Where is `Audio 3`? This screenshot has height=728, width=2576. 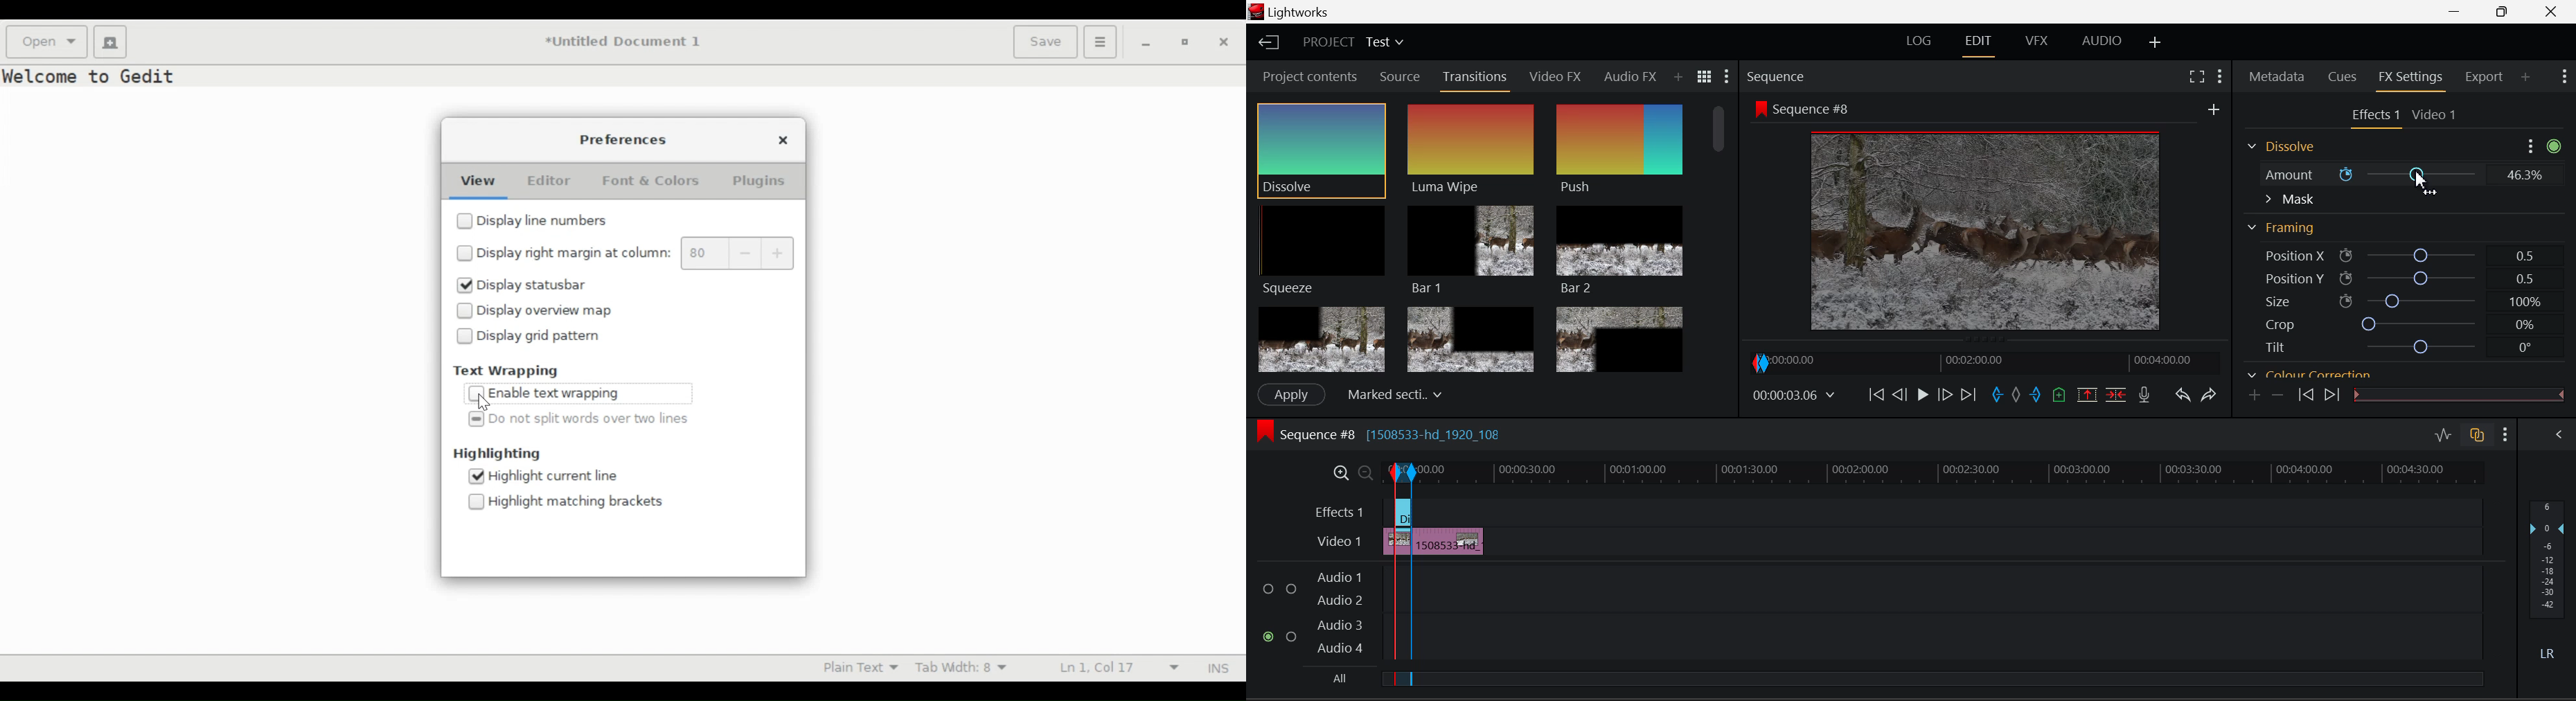 Audio 3 is located at coordinates (1338, 624).